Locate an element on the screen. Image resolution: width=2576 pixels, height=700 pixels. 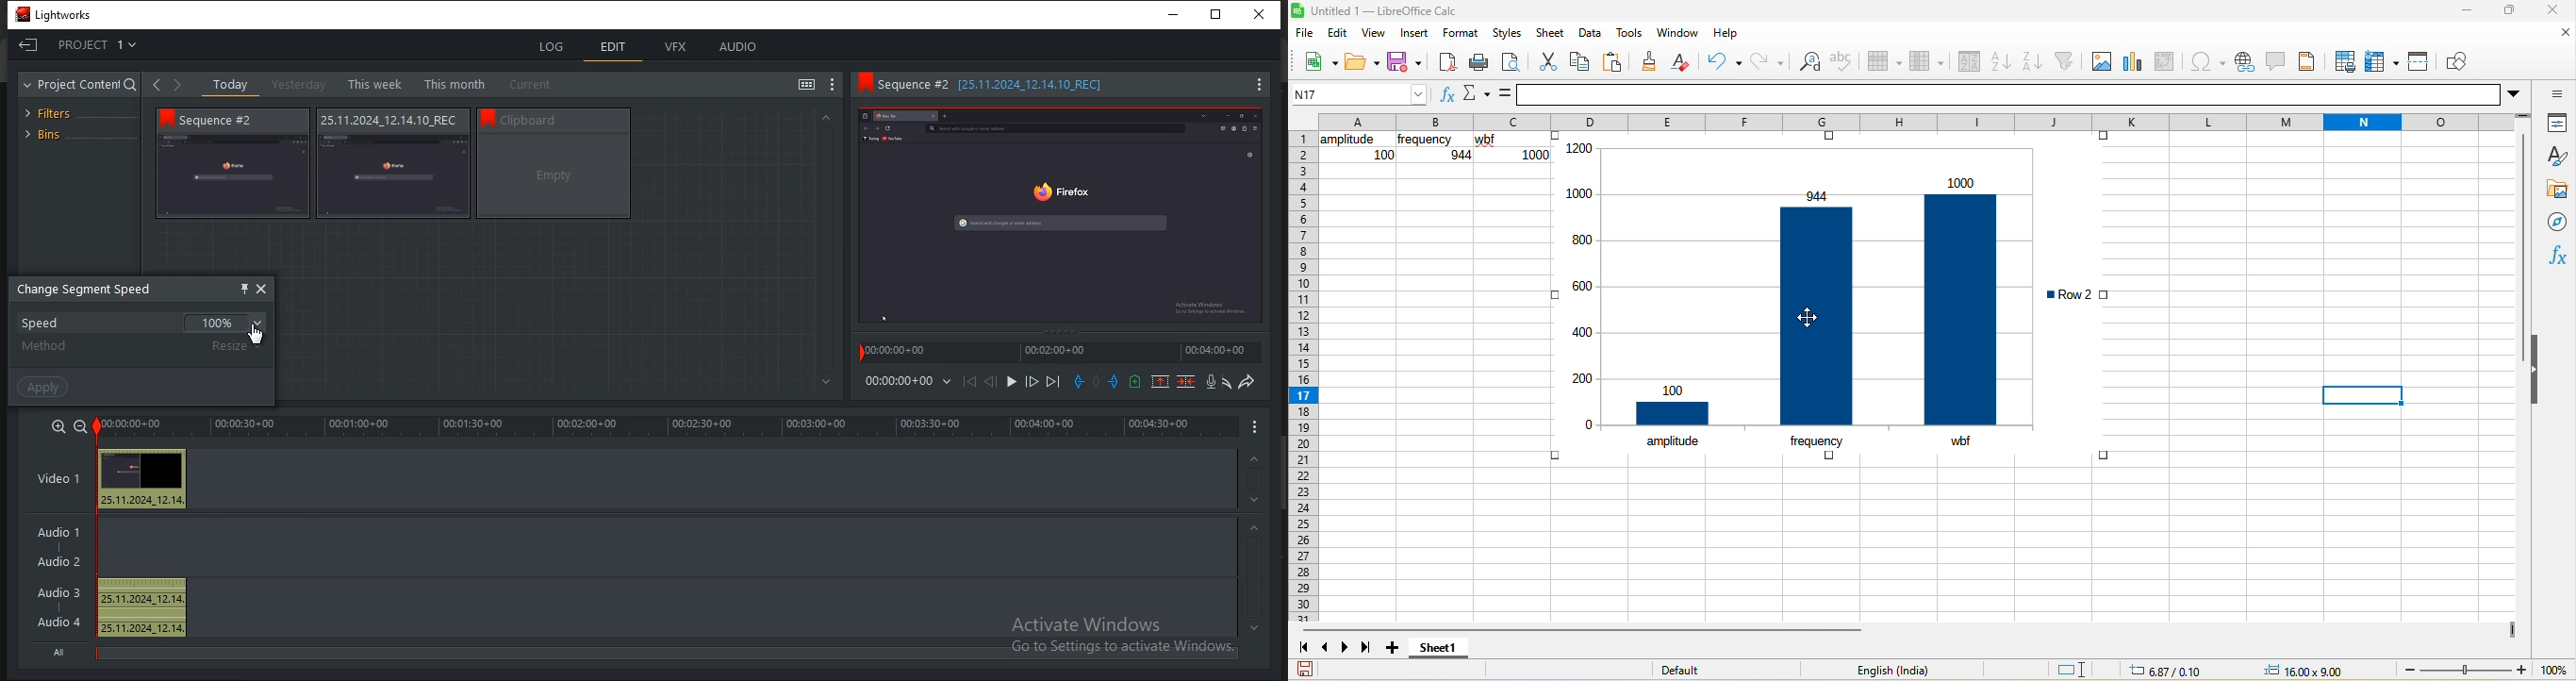
frequency is located at coordinates (1426, 141).